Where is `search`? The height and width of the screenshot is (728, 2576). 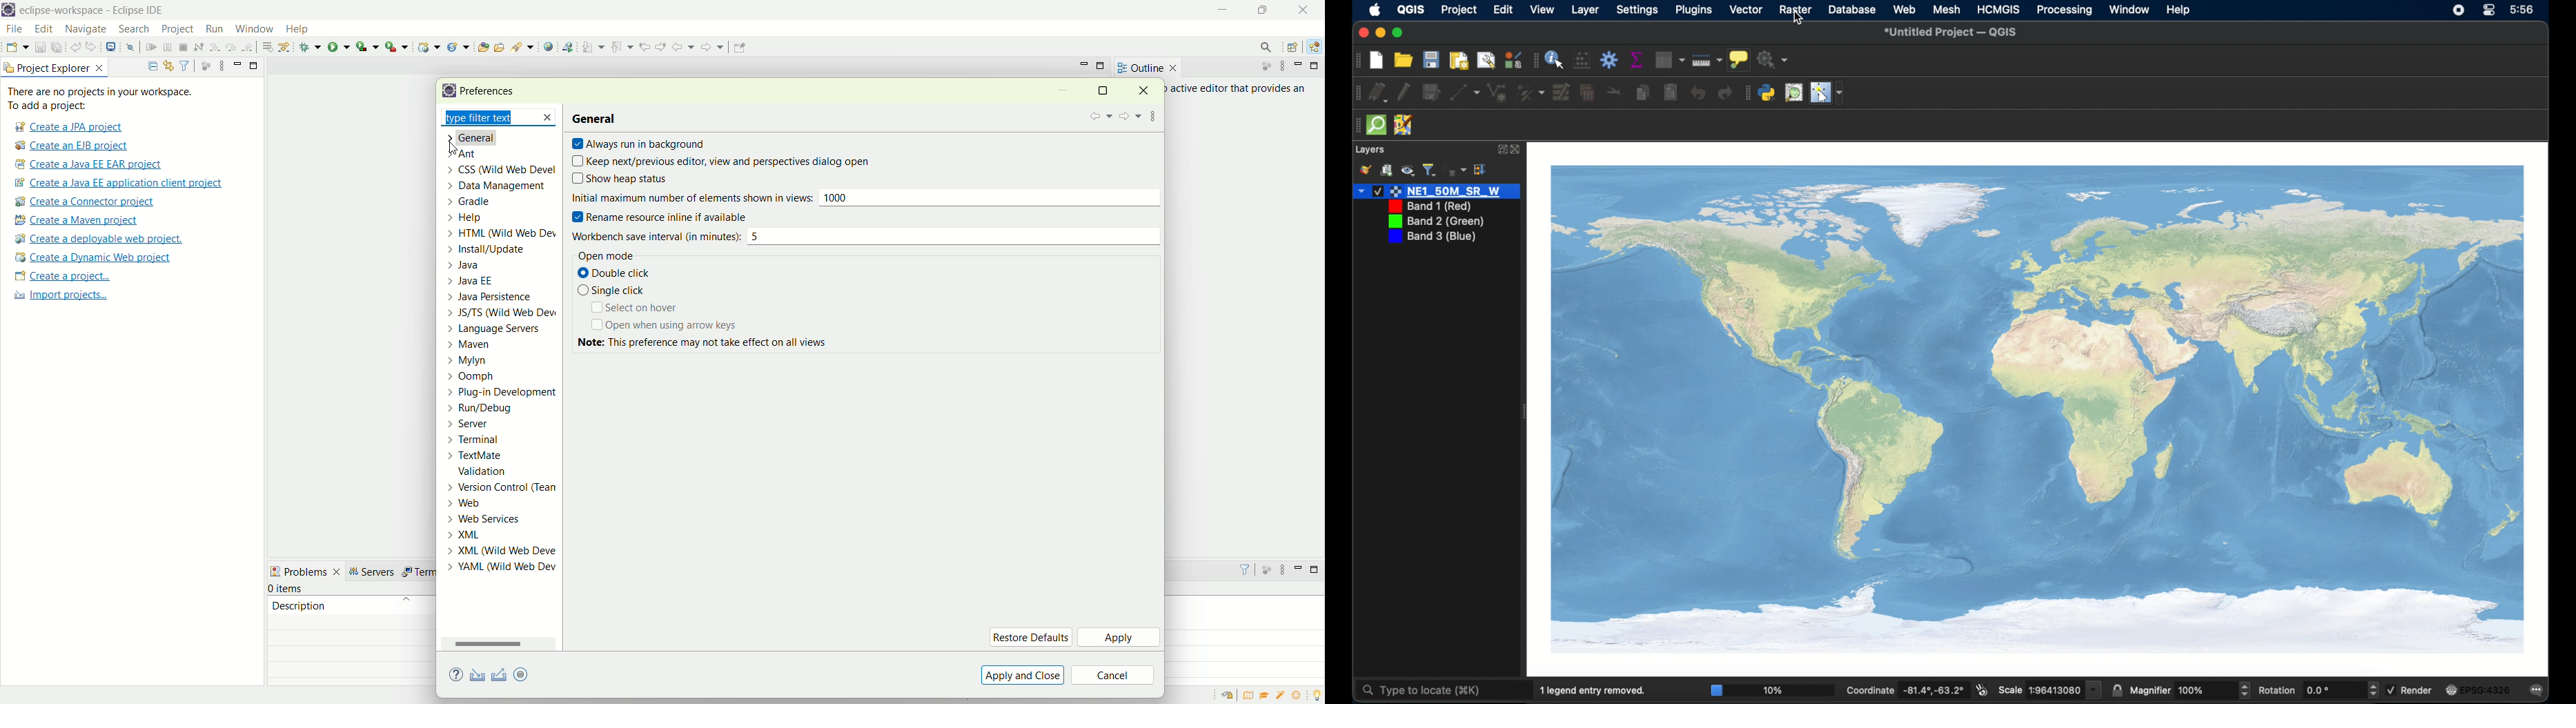
search is located at coordinates (523, 46).